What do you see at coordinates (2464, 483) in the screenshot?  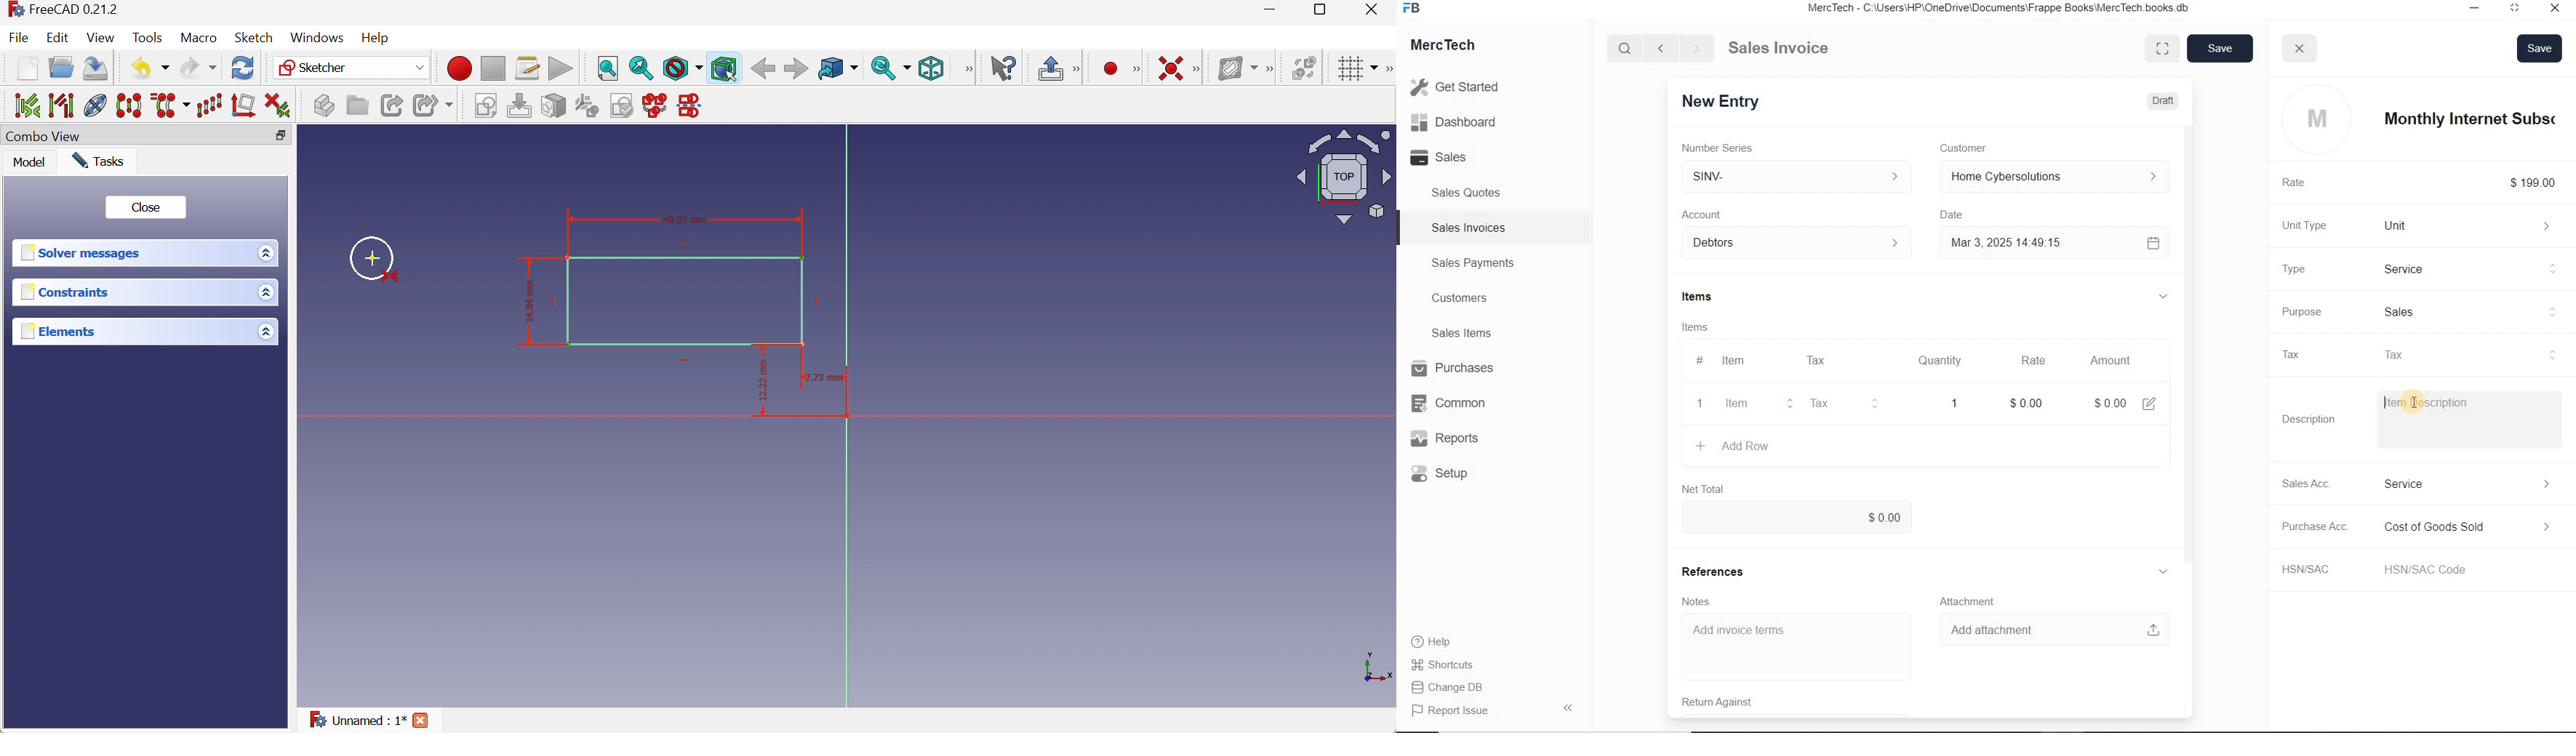 I see `Income` at bounding box center [2464, 483].